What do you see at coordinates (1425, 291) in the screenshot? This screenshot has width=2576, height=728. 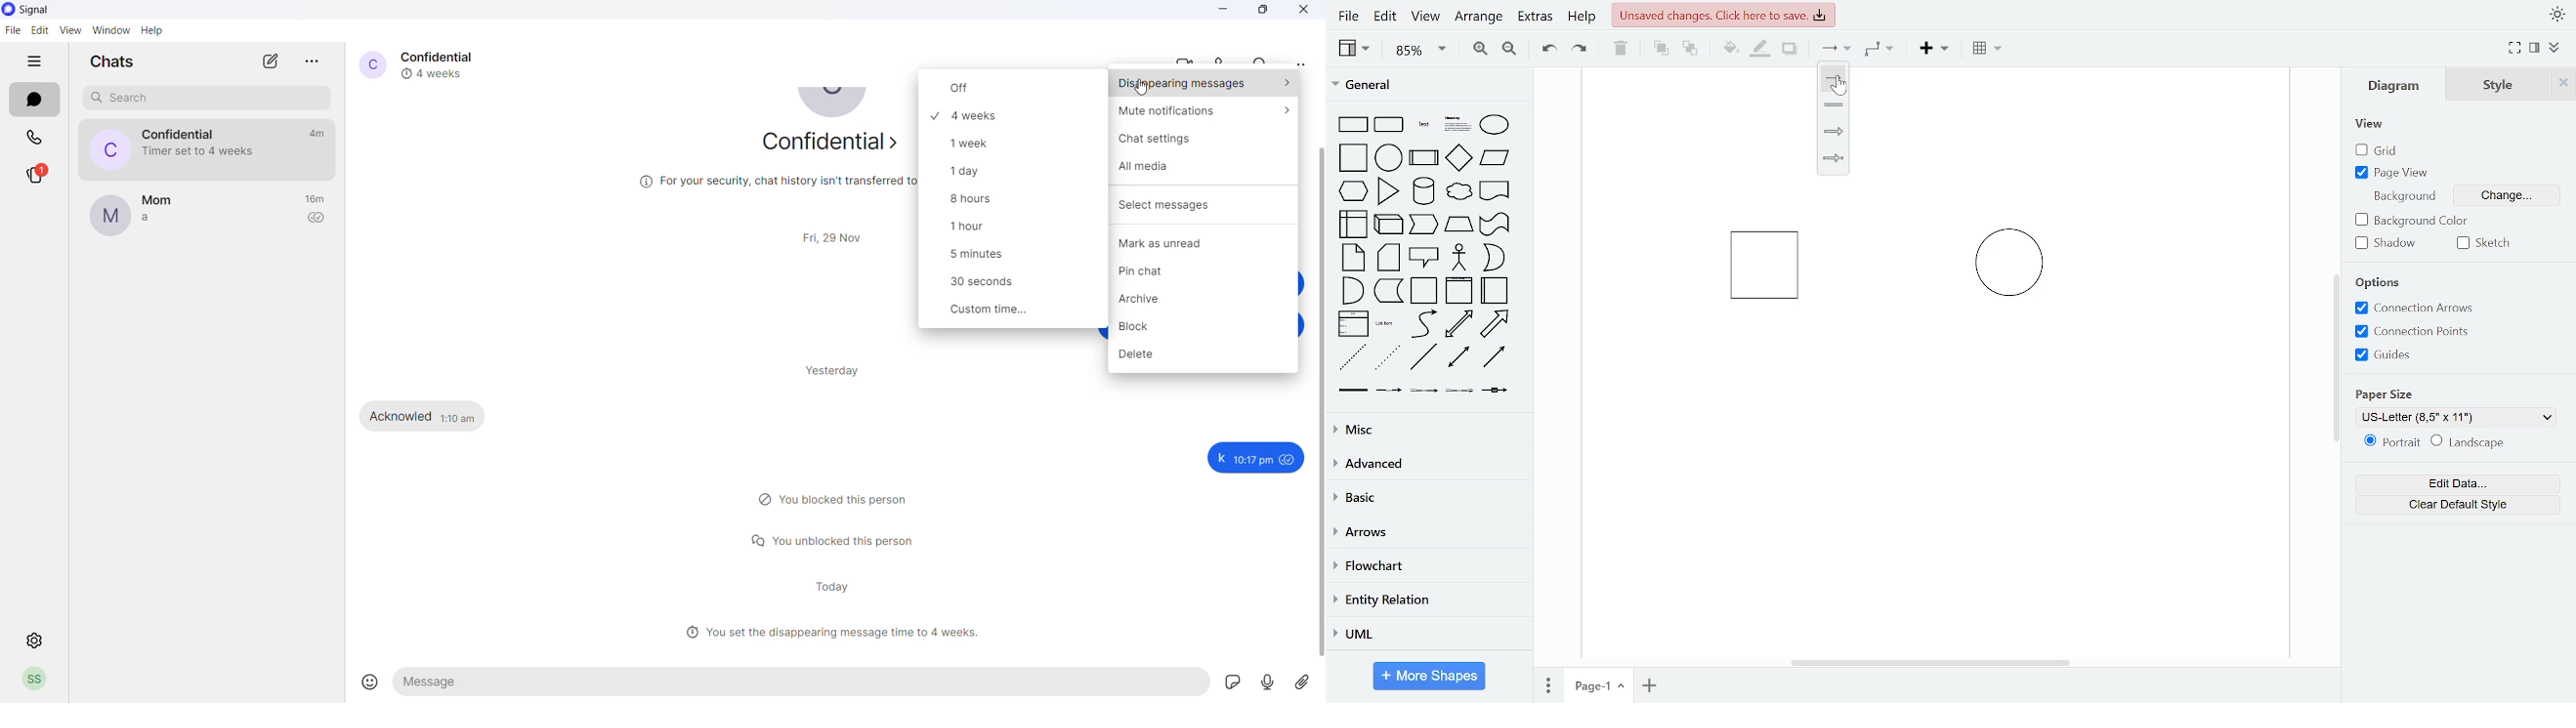 I see `container` at bounding box center [1425, 291].